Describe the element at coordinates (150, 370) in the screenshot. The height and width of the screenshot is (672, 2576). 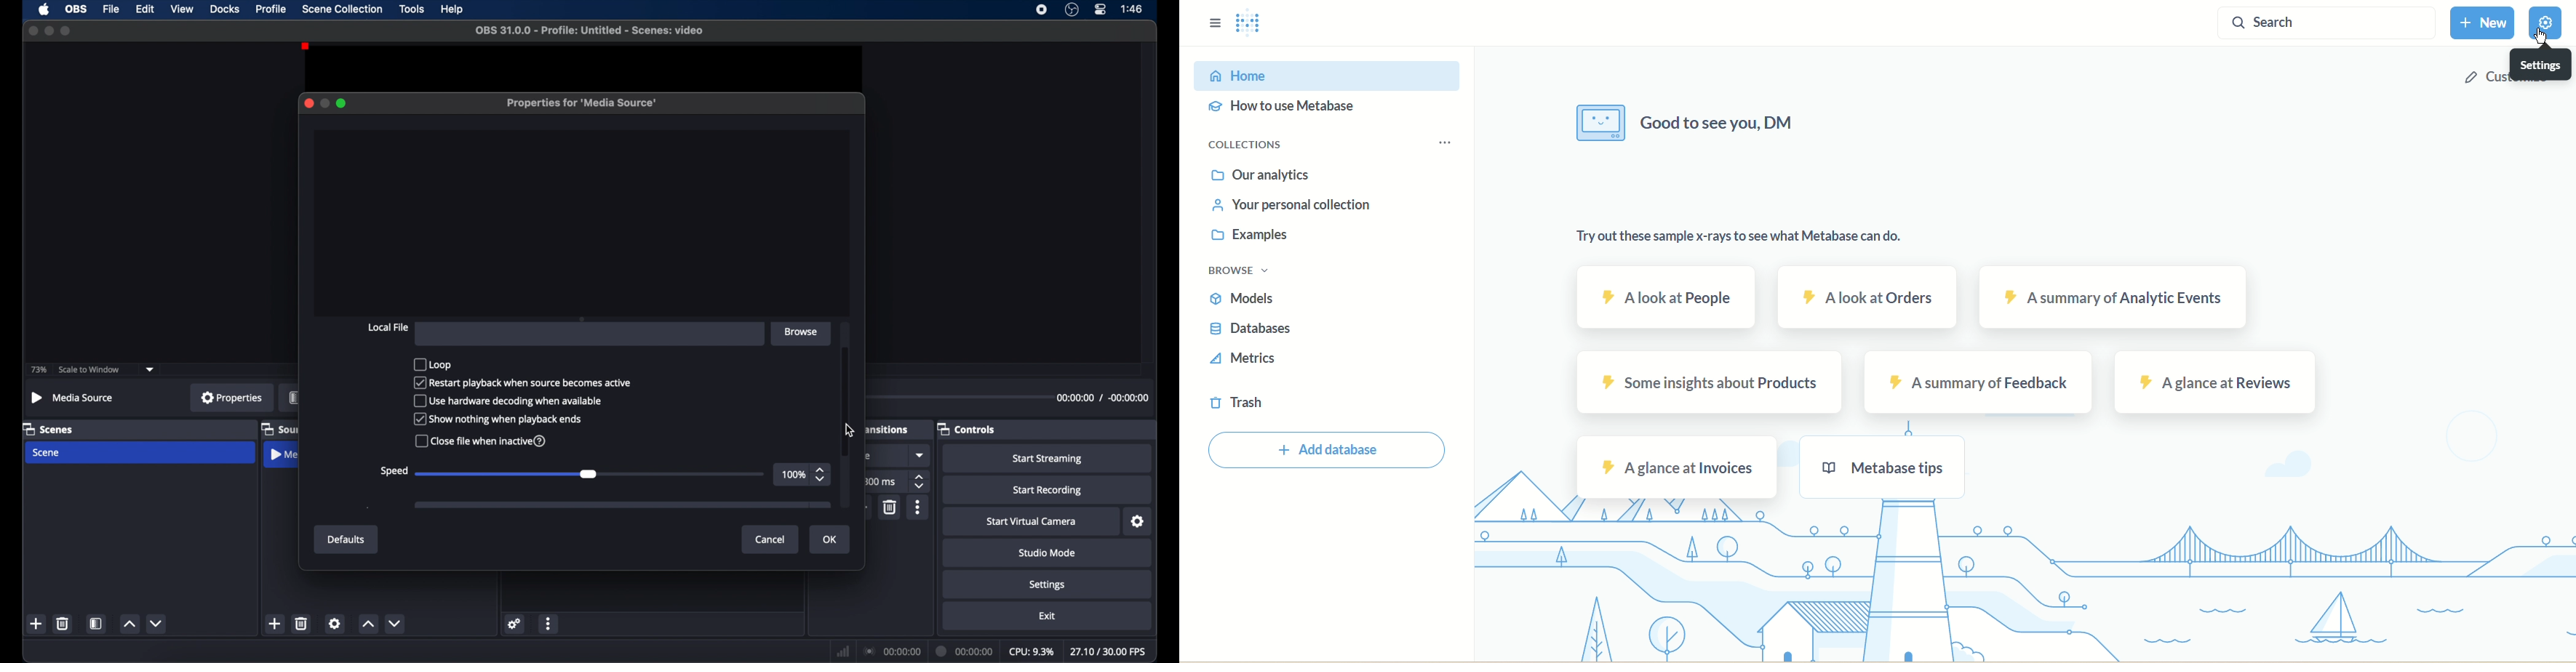
I see `dropdown` at that location.